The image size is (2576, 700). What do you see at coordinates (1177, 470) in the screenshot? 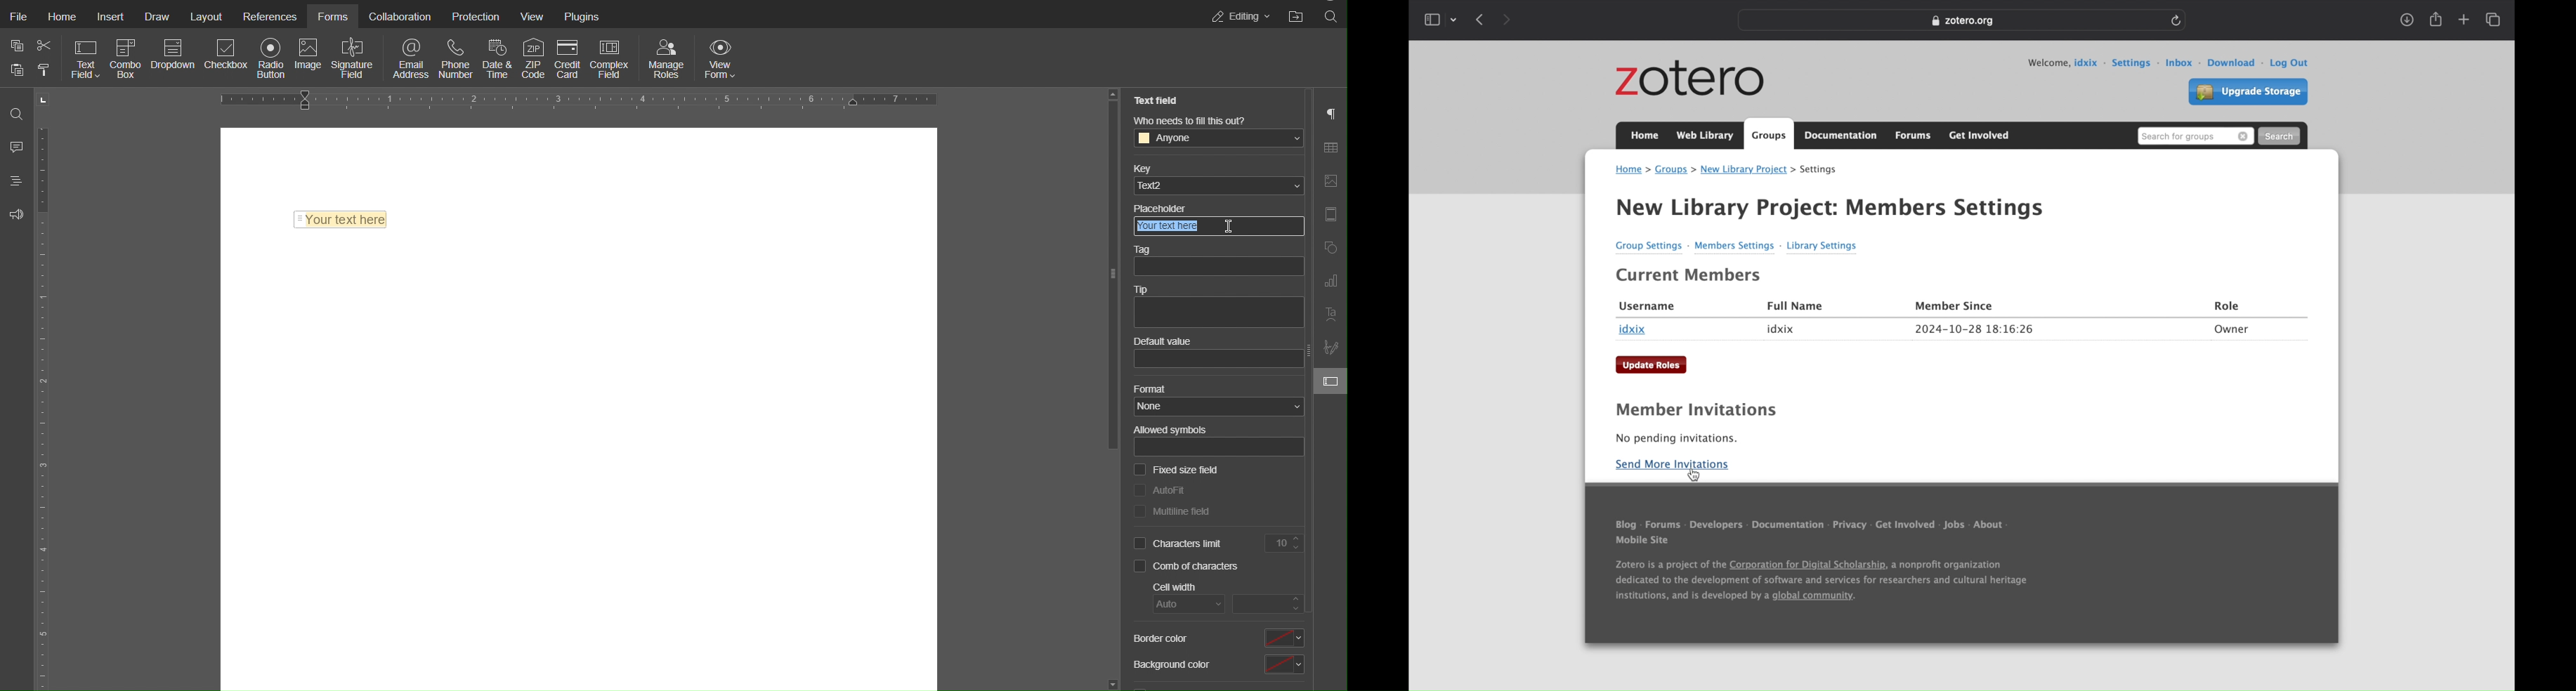
I see `Fixed size field` at bounding box center [1177, 470].